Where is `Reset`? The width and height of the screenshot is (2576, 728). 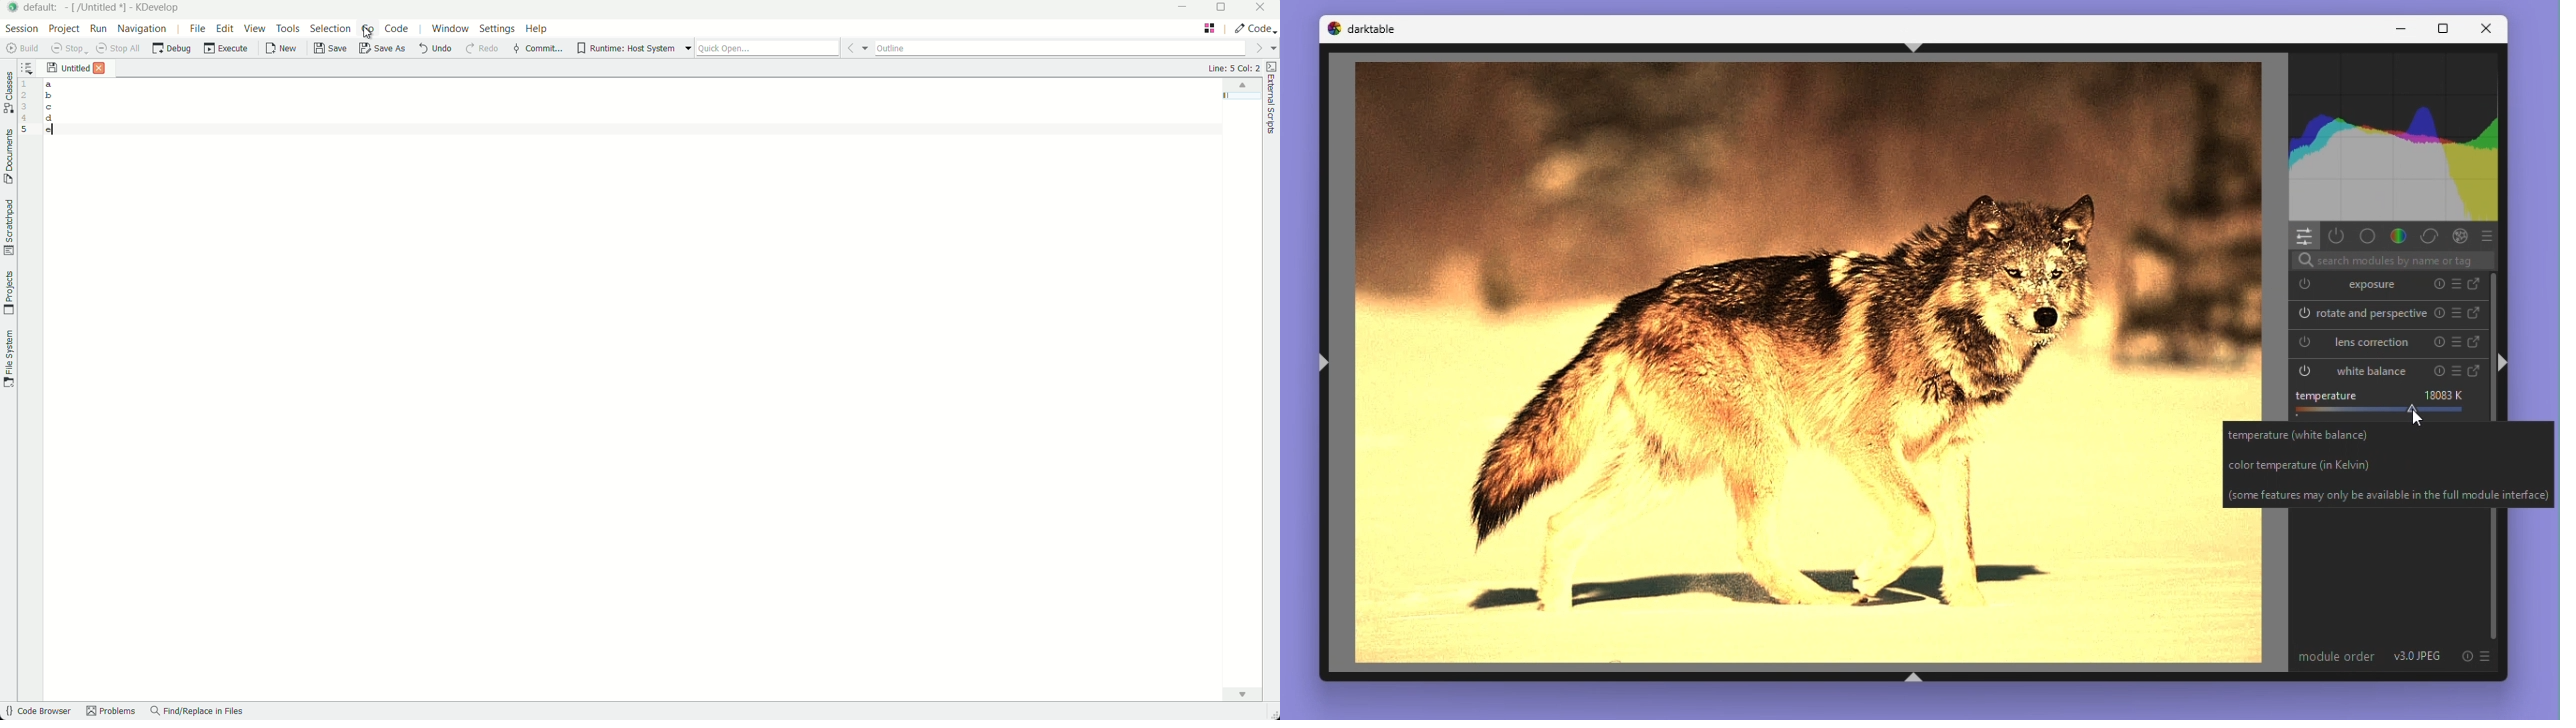
Reset is located at coordinates (2434, 369).